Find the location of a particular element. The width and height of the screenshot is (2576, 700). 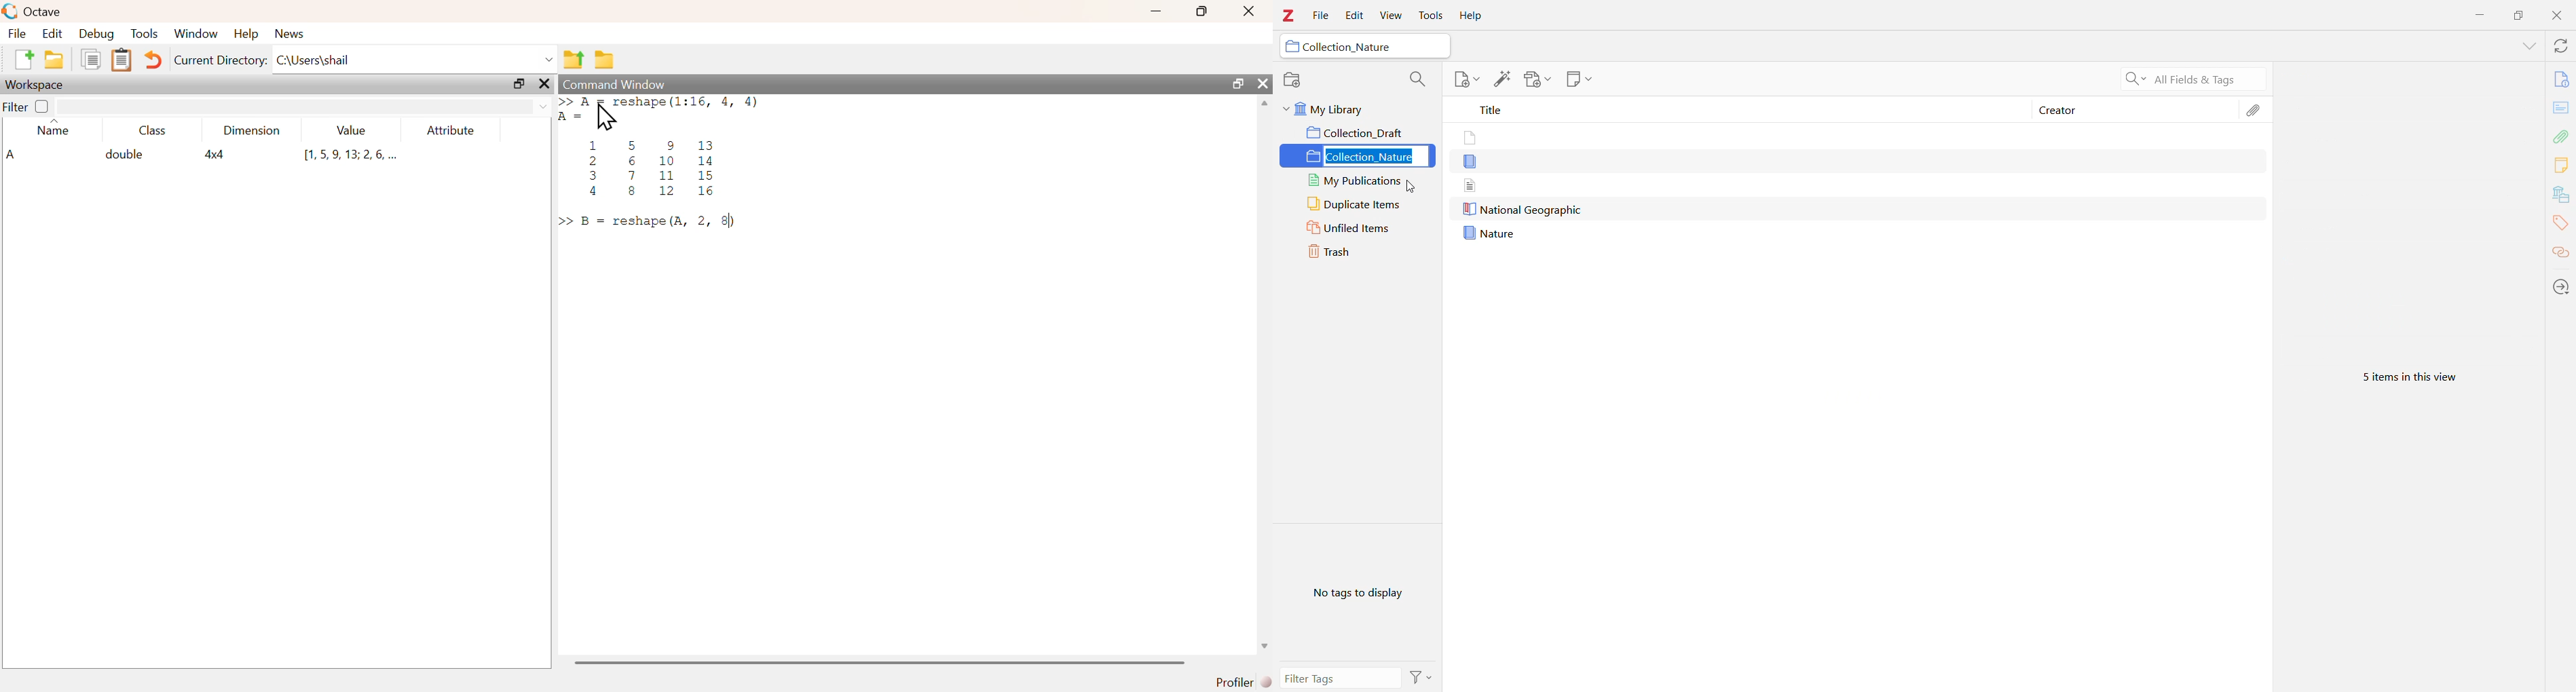

All fields and tags is located at coordinates (2190, 78).